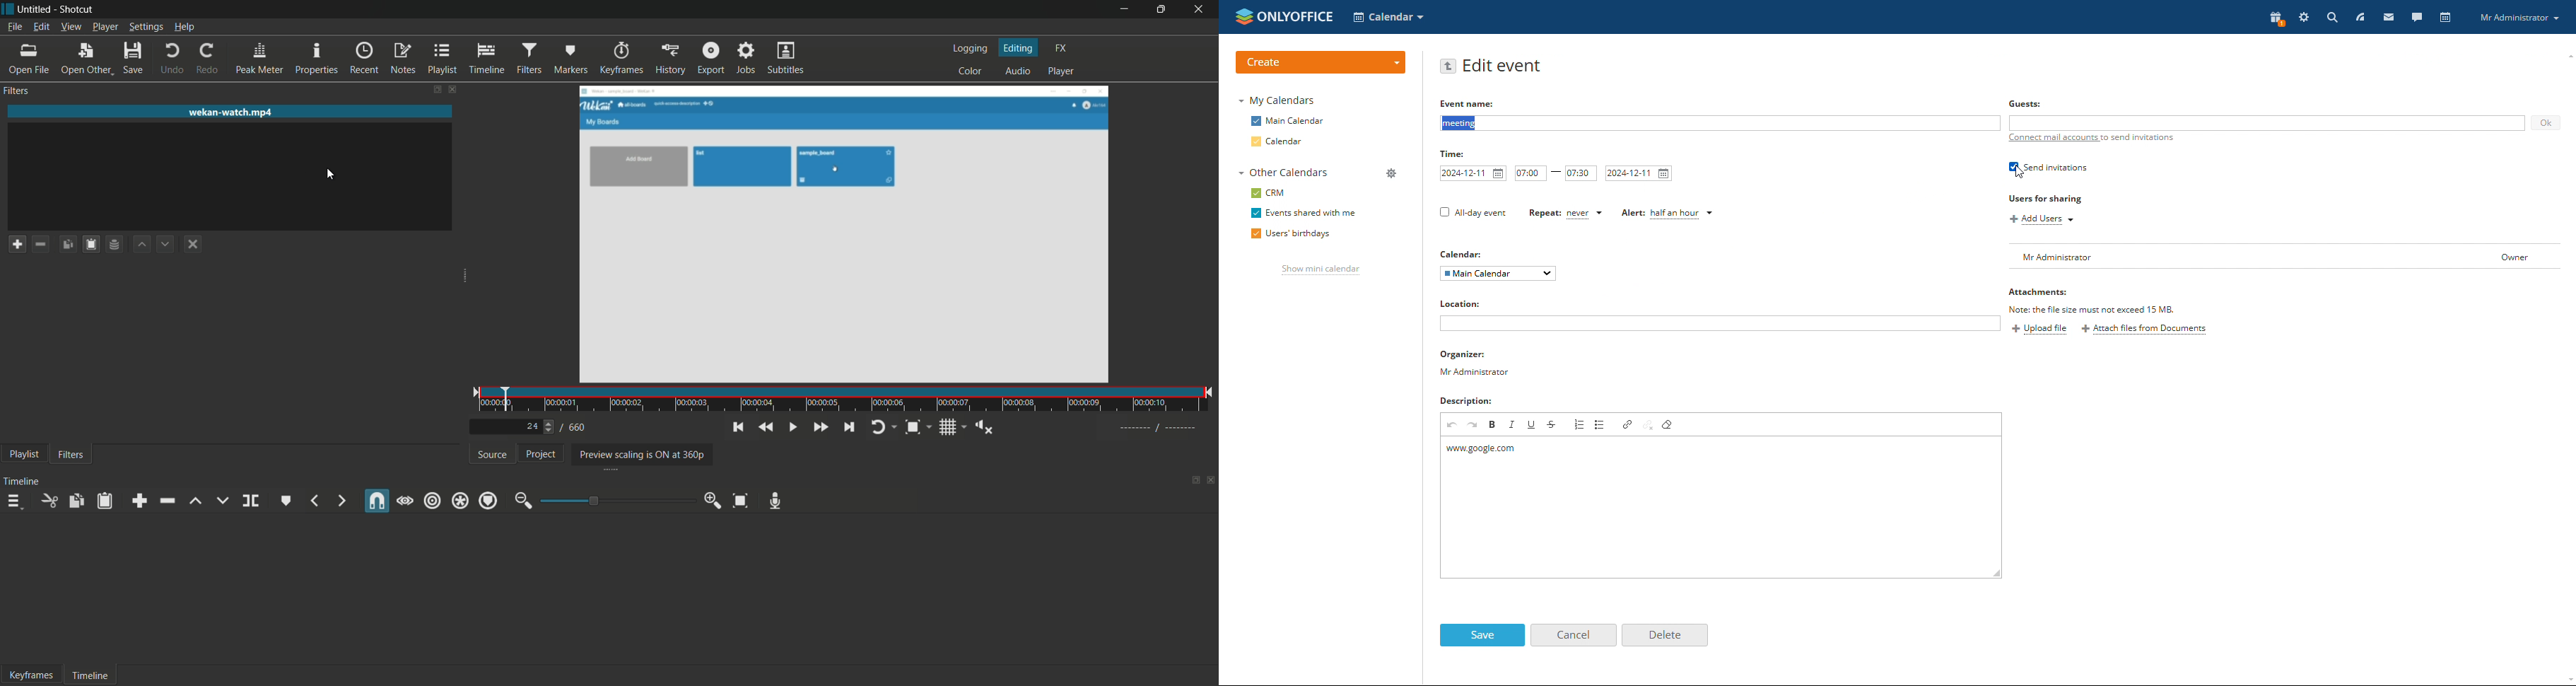 This screenshot has height=700, width=2576. I want to click on timeline, so click(488, 58).